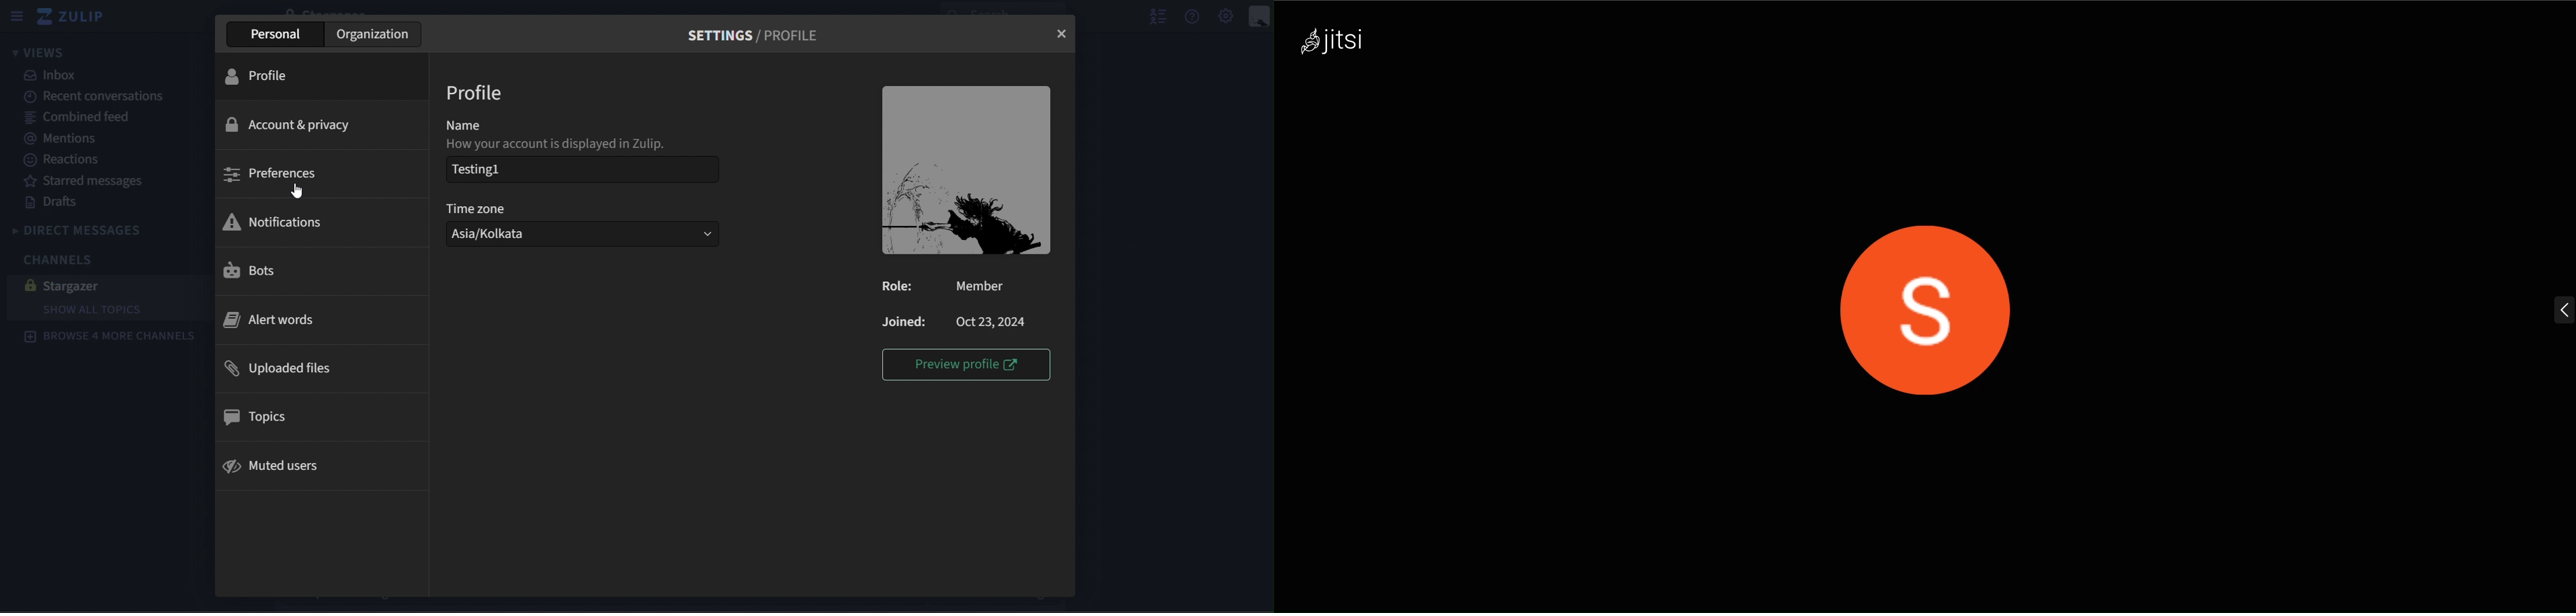 The width and height of the screenshot is (2576, 616). What do you see at coordinates (54, 202) in the screenshot?
I see `drafts` at bounding box center [54, 202].